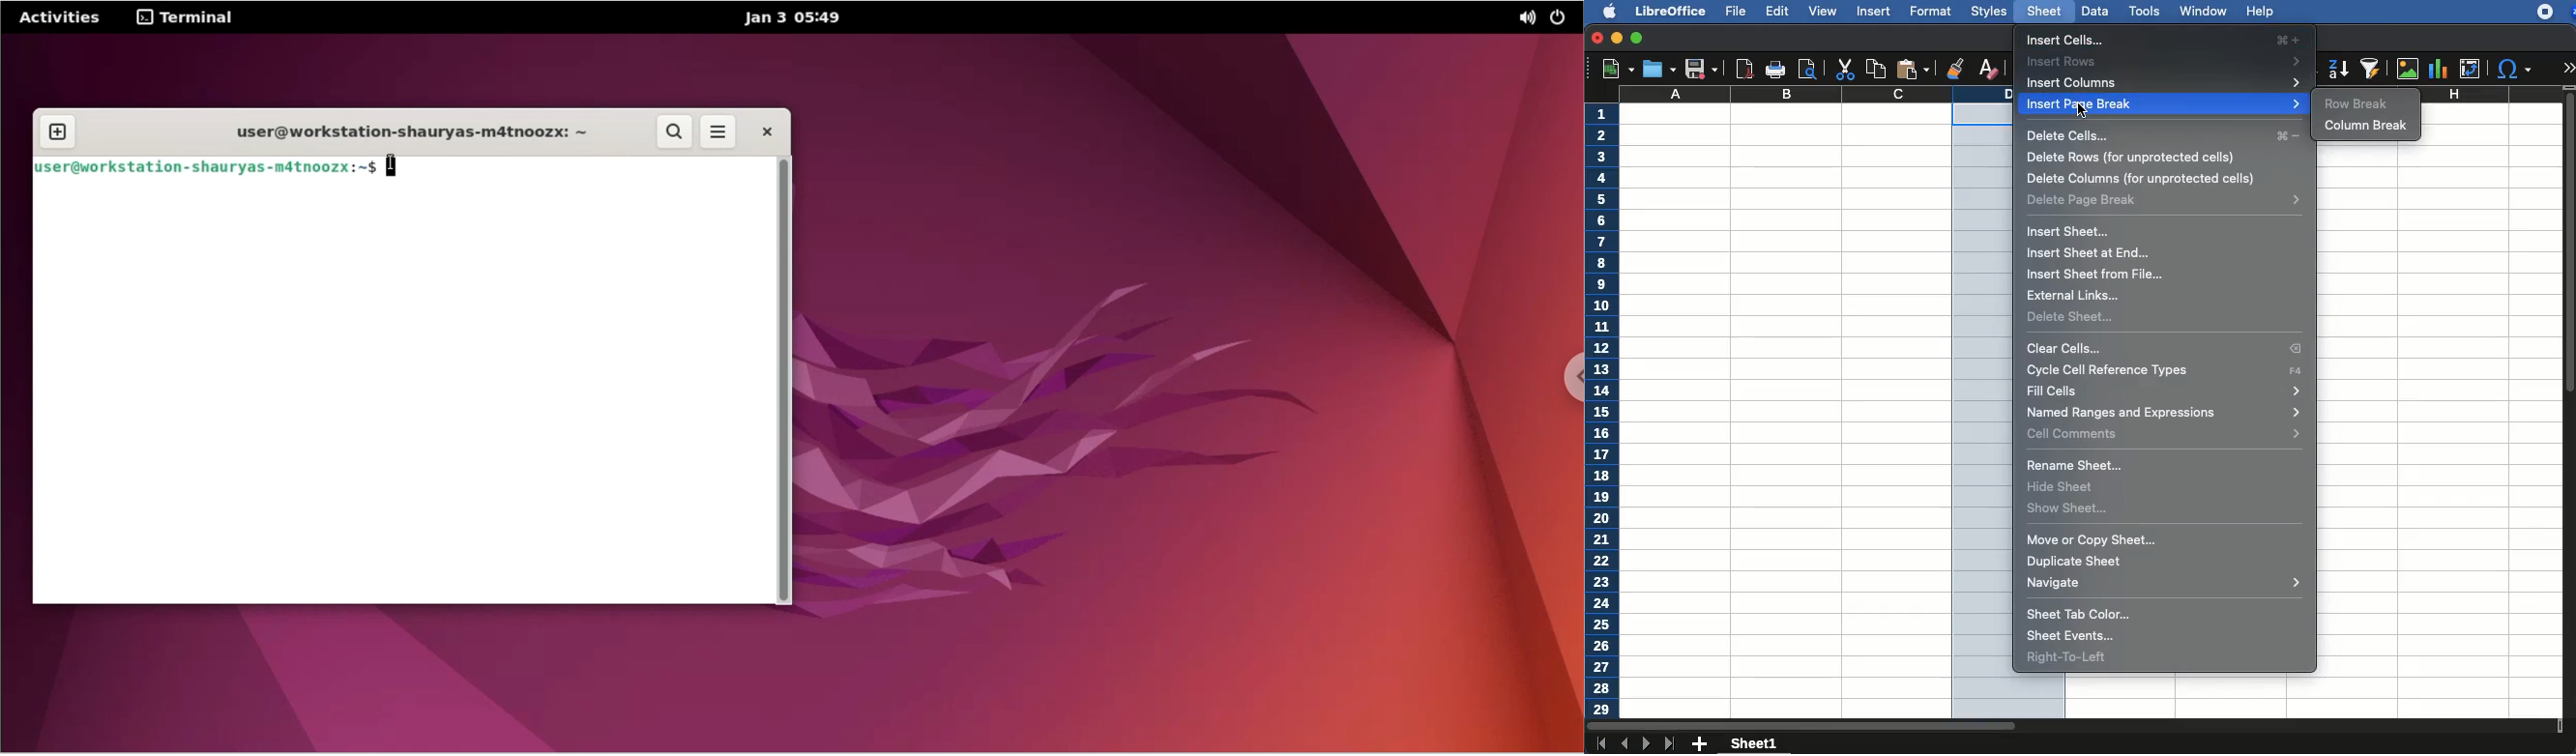  What do you see at coordinates (2167, 62) in the screenshot?
I see `insert rows` at bounding box center [2167, 62].